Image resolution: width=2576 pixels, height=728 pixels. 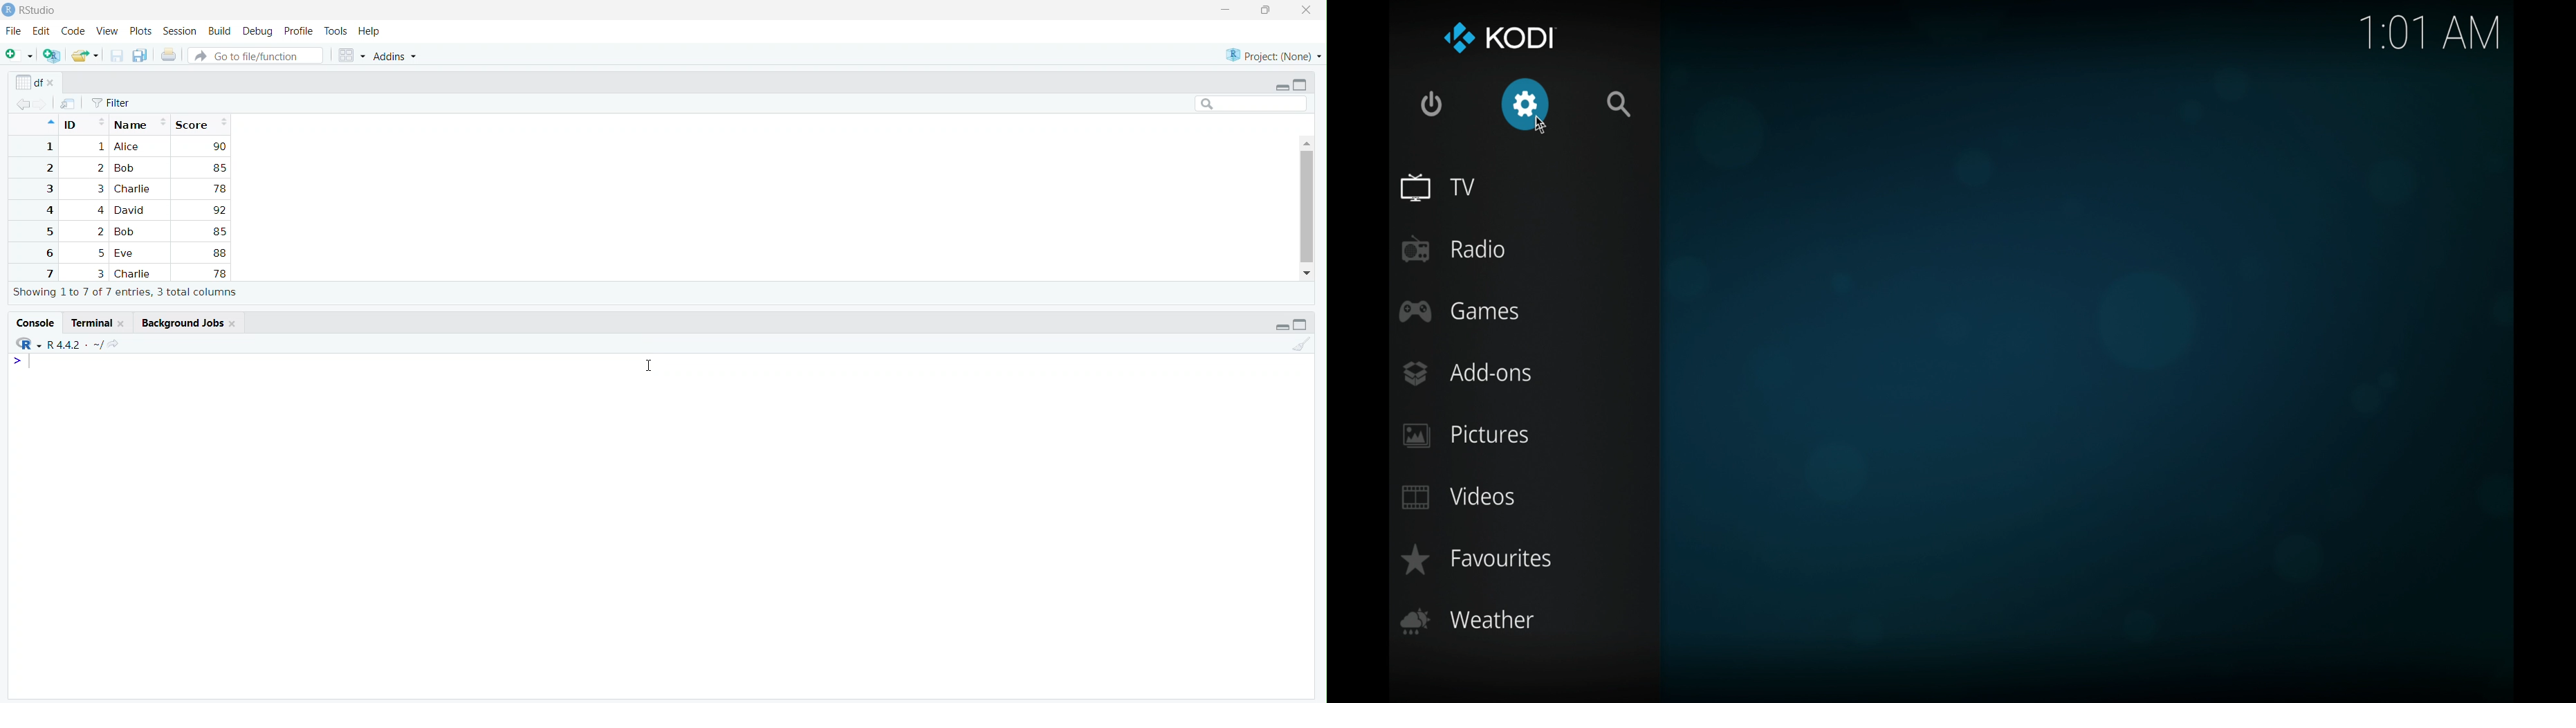 I want to click on New project, so click(x=53, y=56).